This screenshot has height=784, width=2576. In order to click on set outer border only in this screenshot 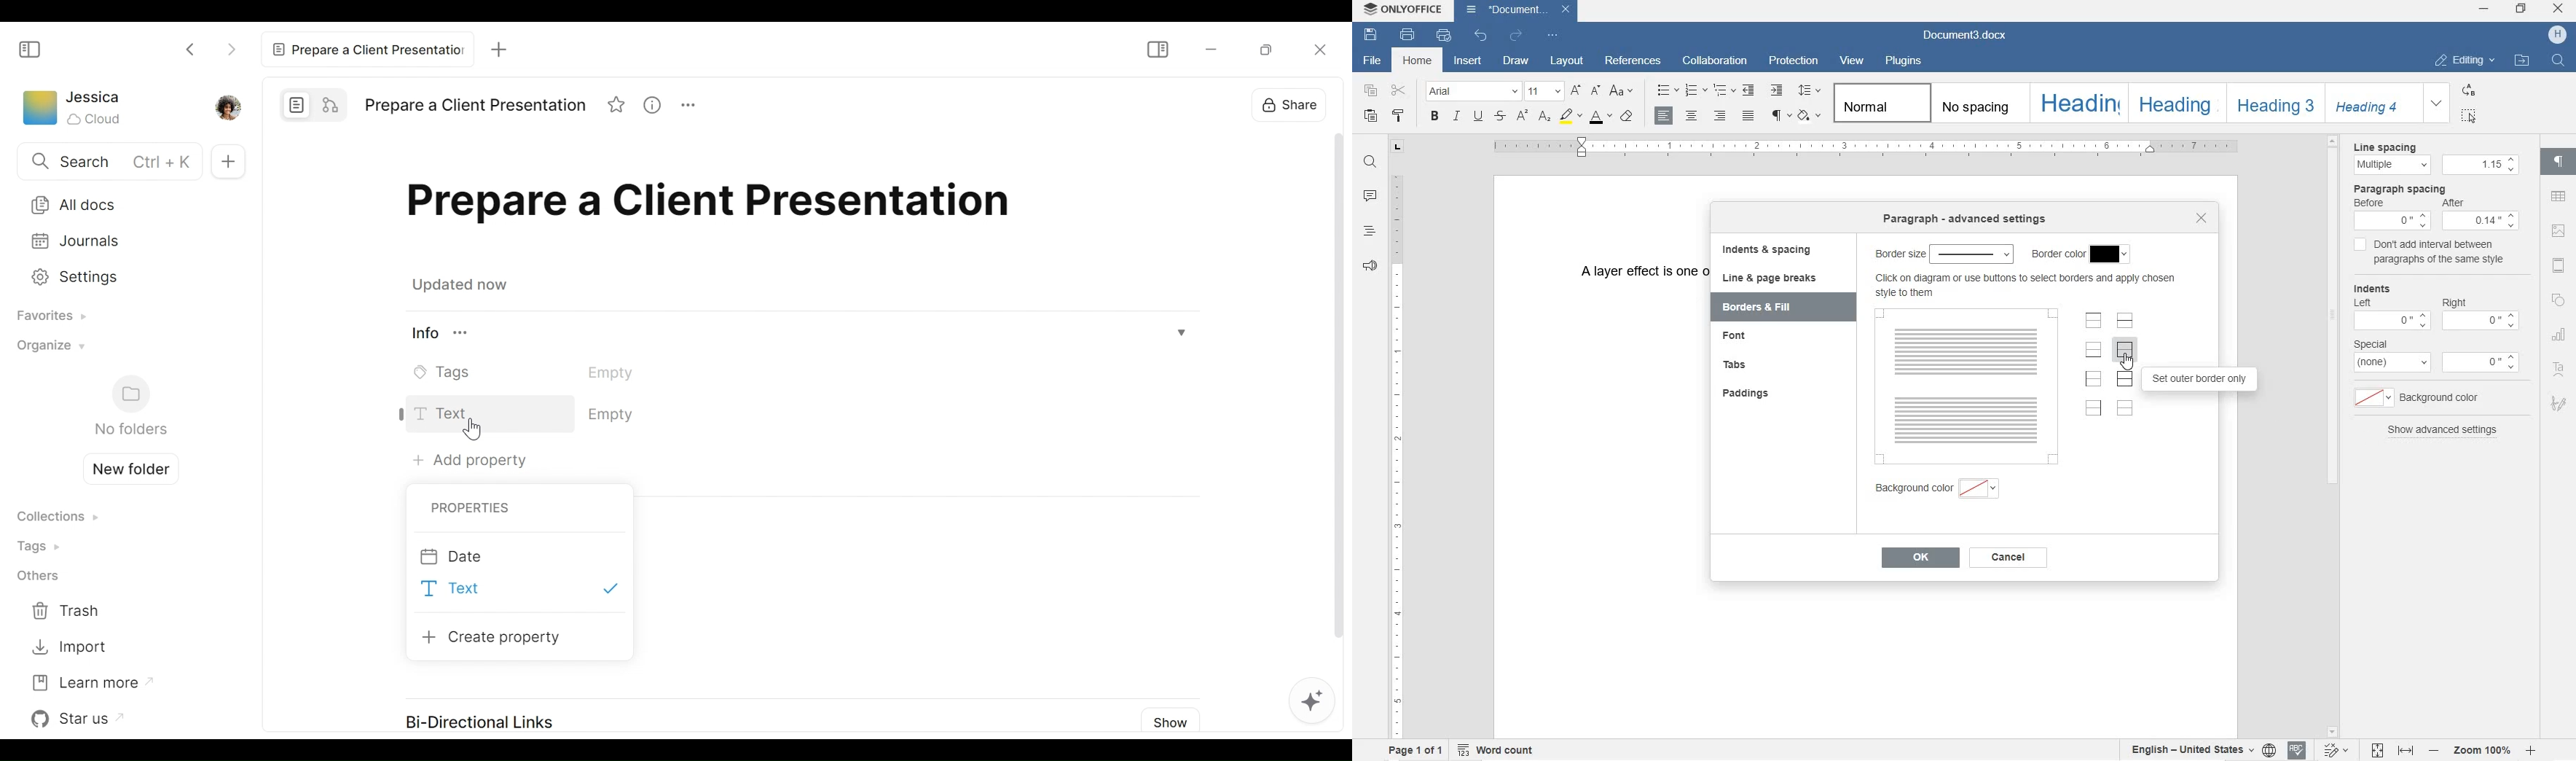, I will do `click(2204, 381)`.